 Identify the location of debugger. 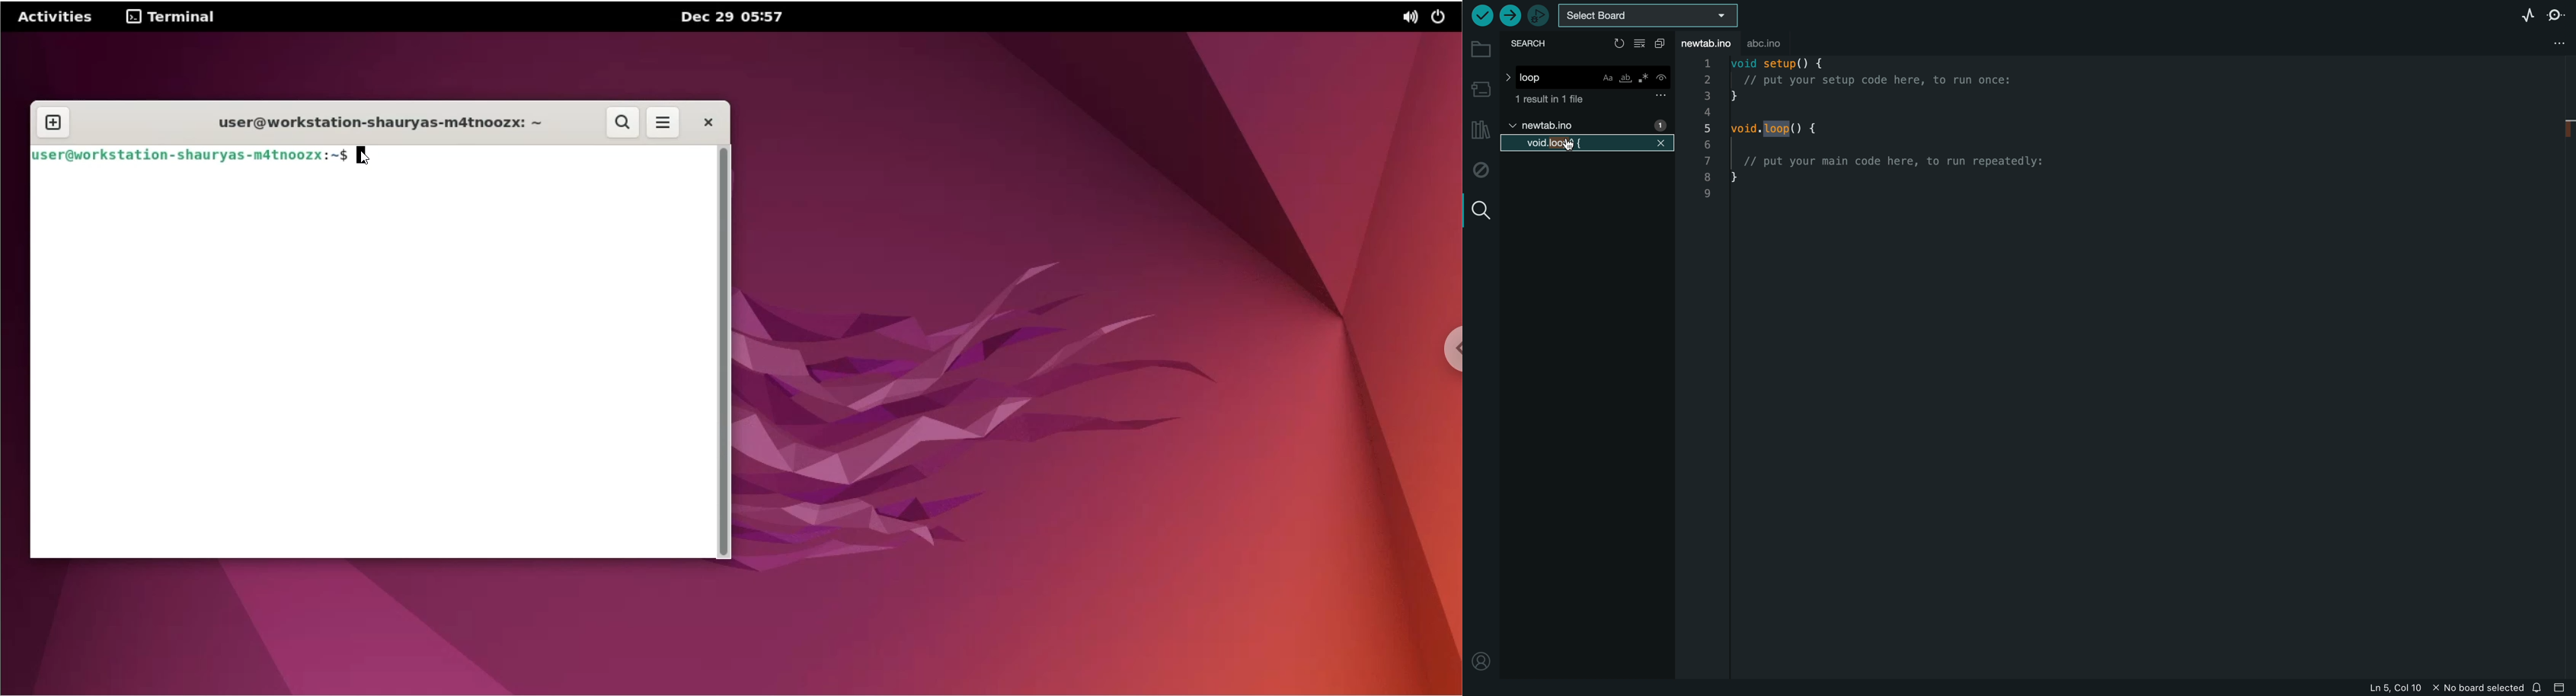
(1538, 15).